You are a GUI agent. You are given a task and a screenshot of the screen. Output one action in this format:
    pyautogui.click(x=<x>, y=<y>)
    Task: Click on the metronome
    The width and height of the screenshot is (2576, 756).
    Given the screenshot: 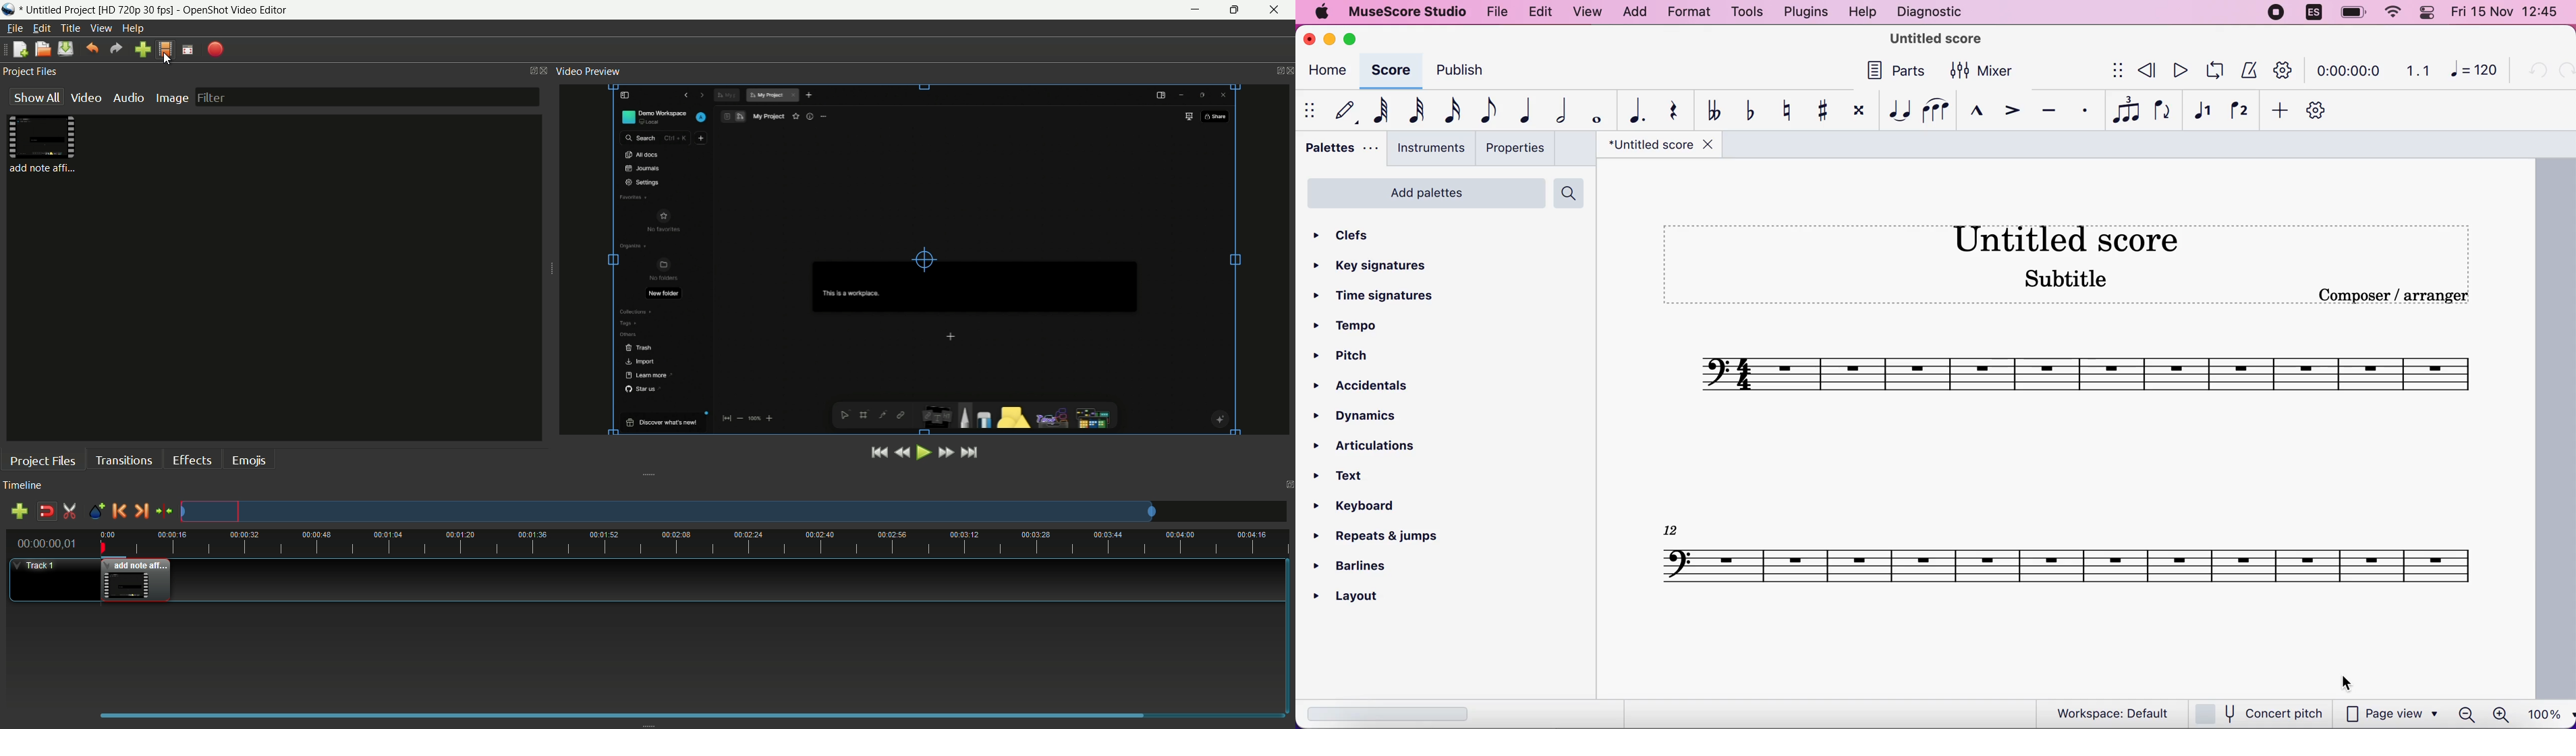 What is the action you would take?
    pyautogui.click(x=2251, y=71)
    